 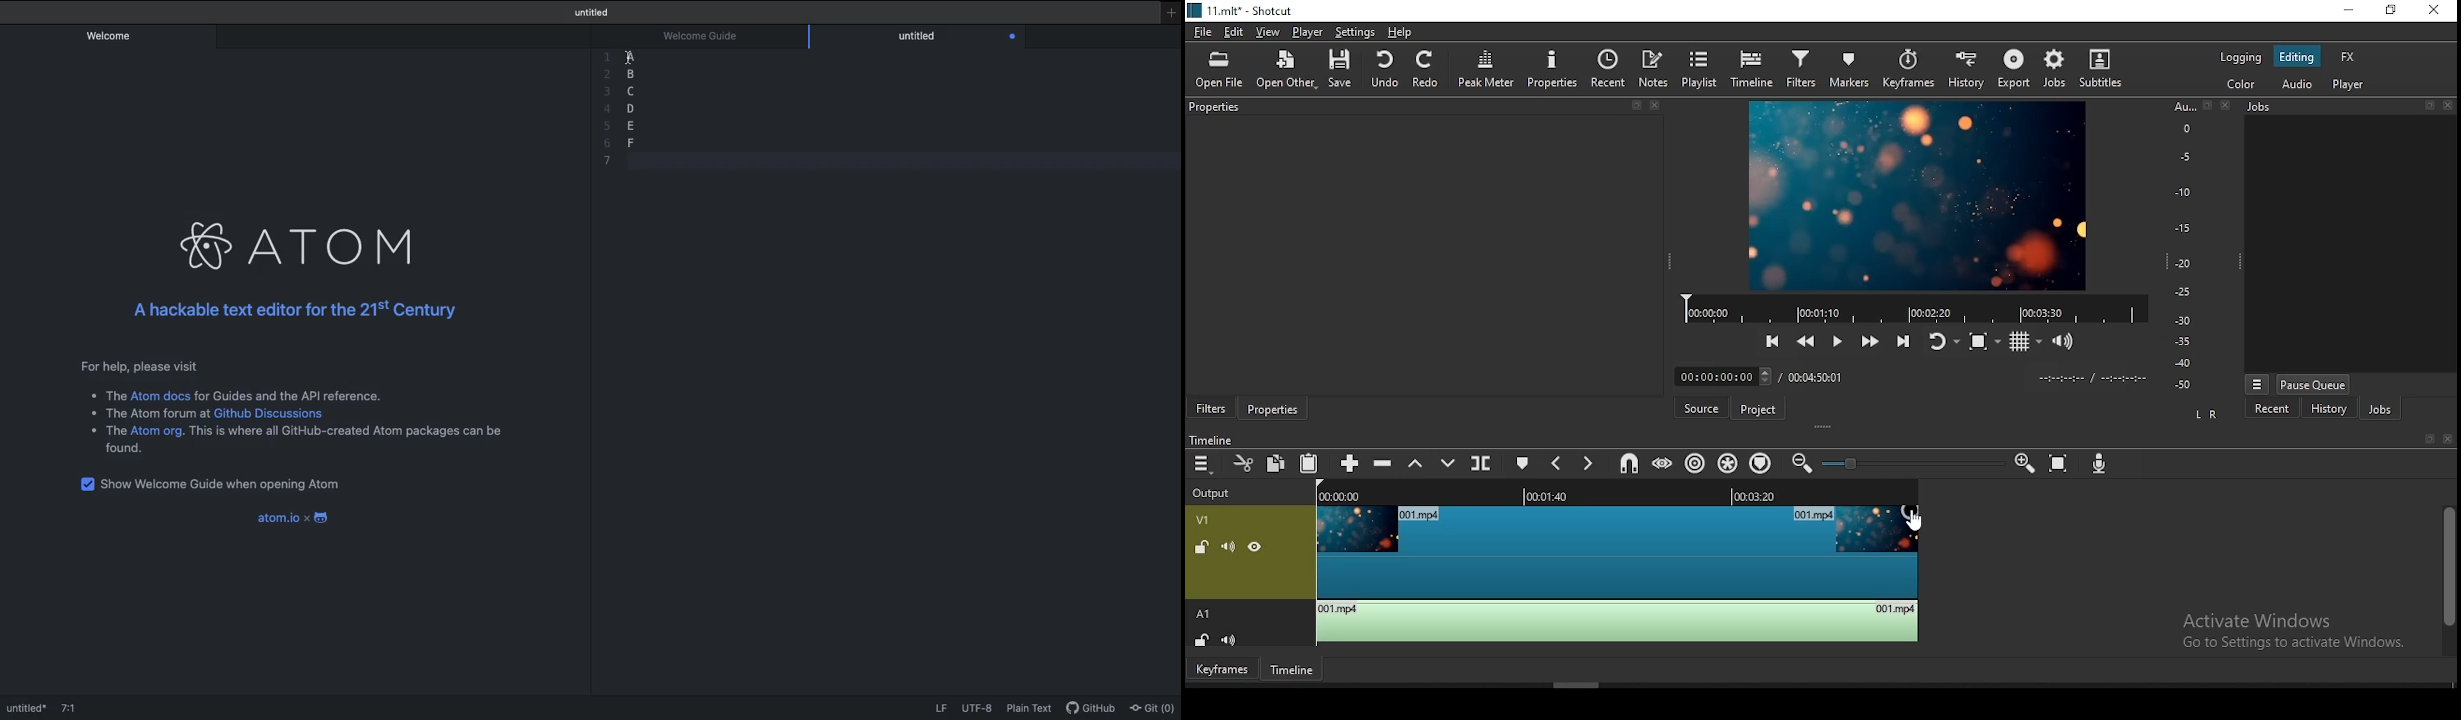 I want to click on total time, so click(x=1820, y=376).